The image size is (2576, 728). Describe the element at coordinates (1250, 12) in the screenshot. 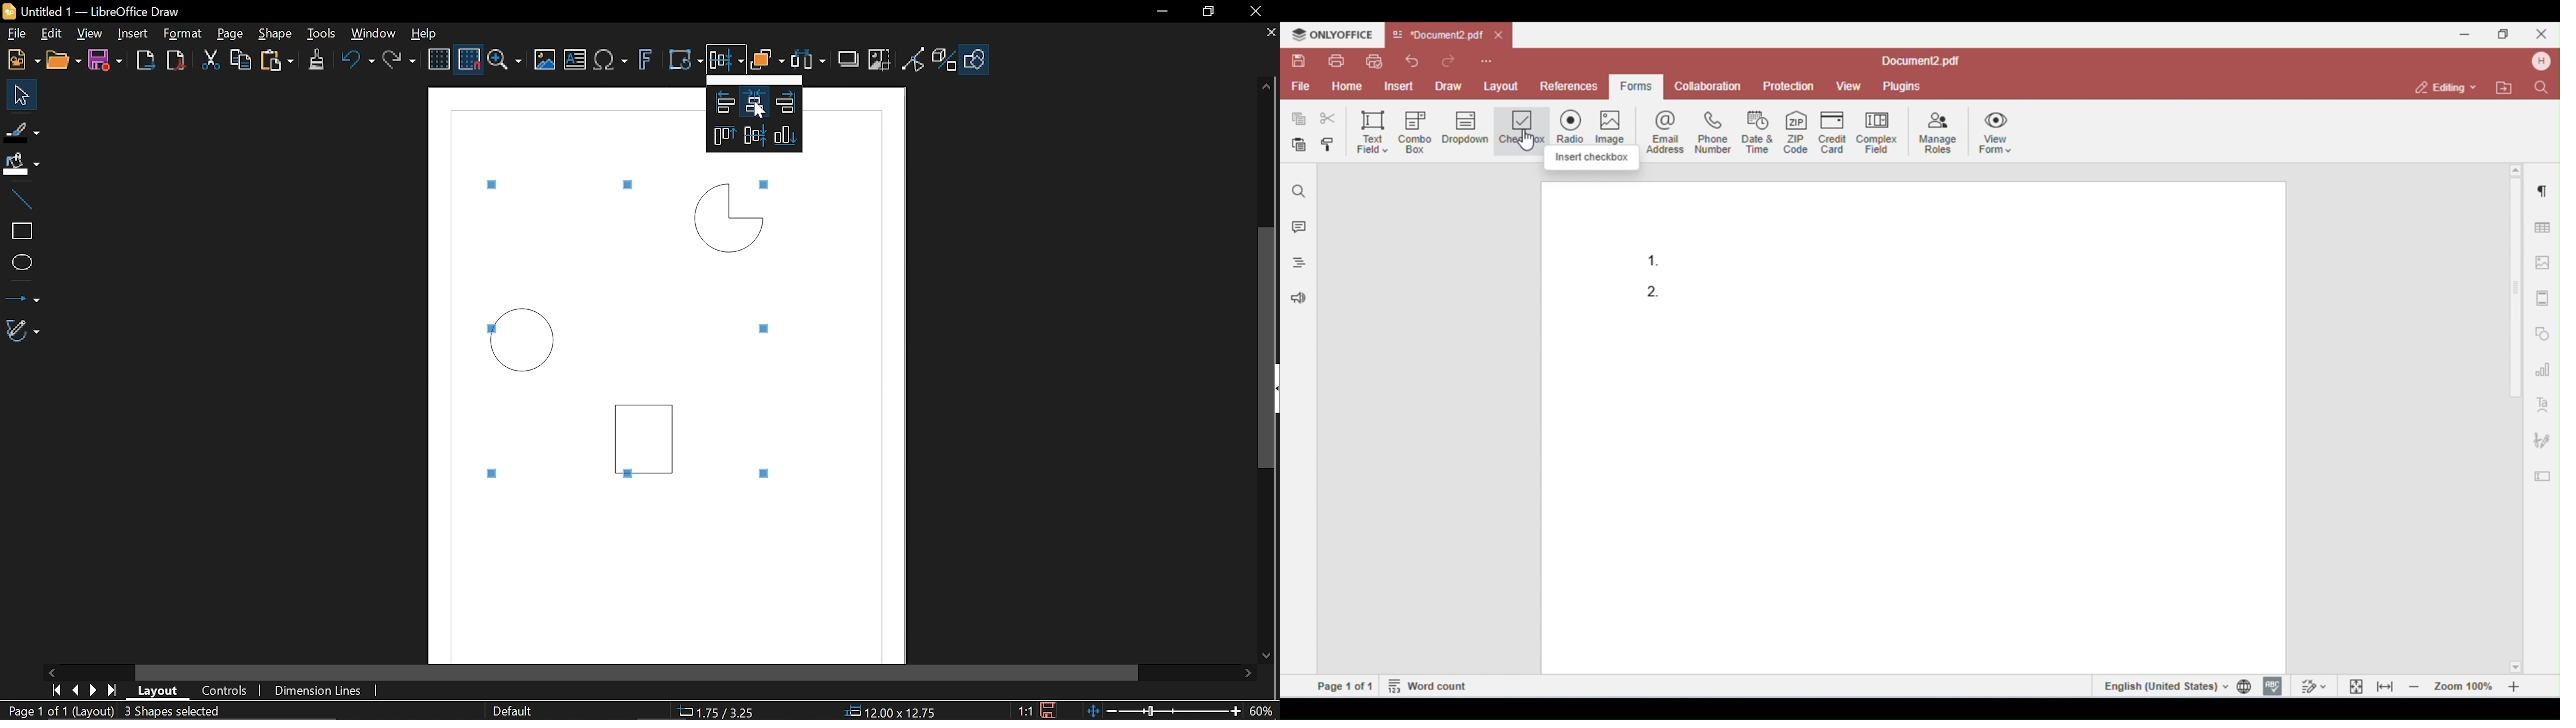

I see `Close window` at that location.